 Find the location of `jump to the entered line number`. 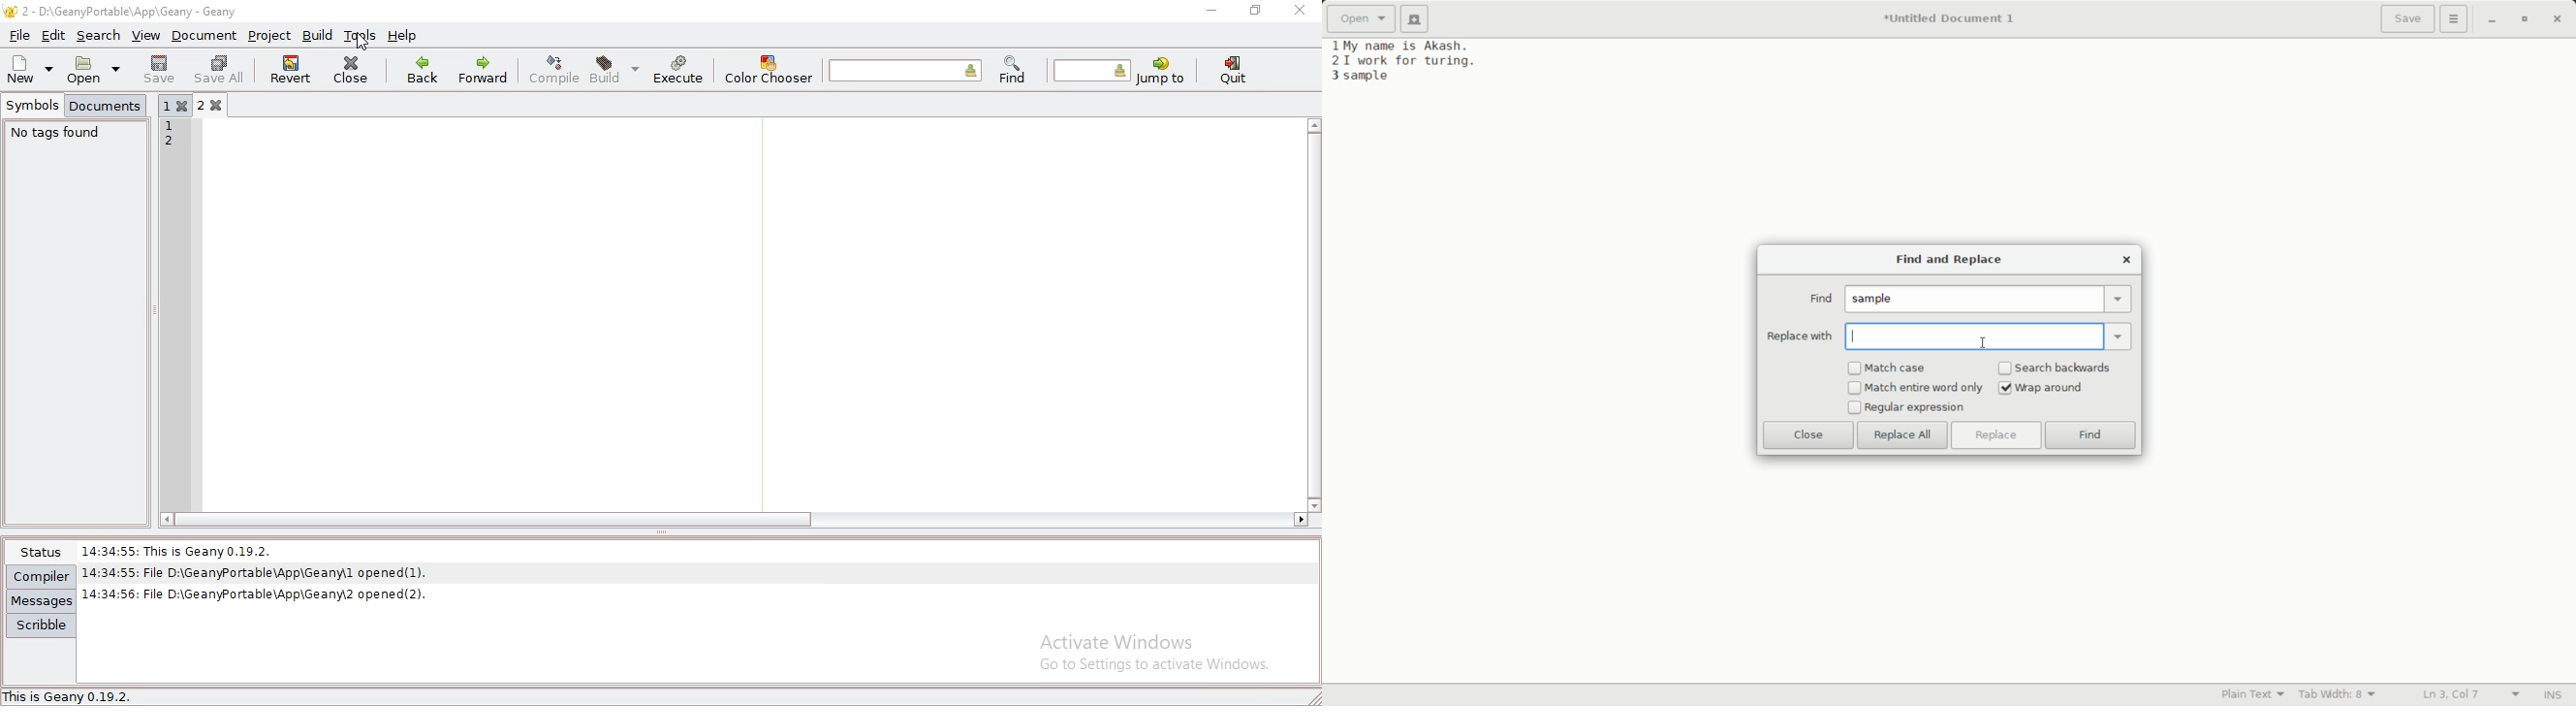

jump to the entered line number is located at coordinates (1092, 71).